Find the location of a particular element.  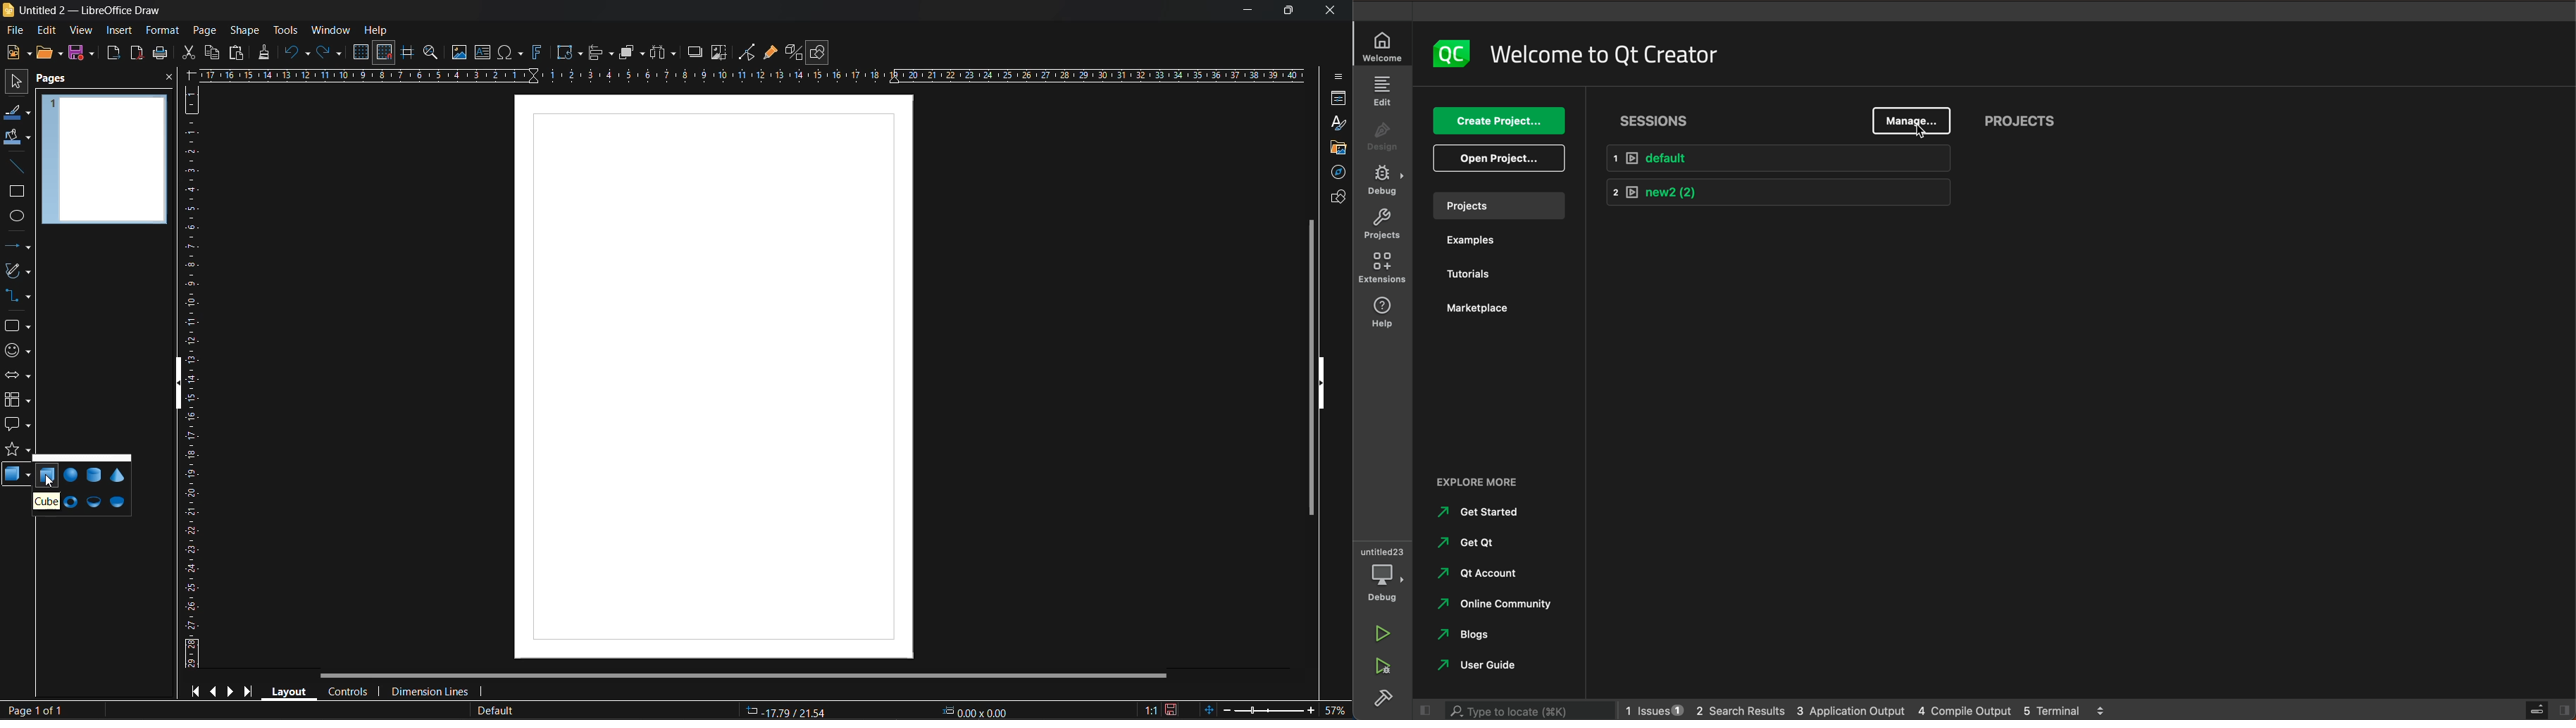

pages is located at coordinates (56, 79).